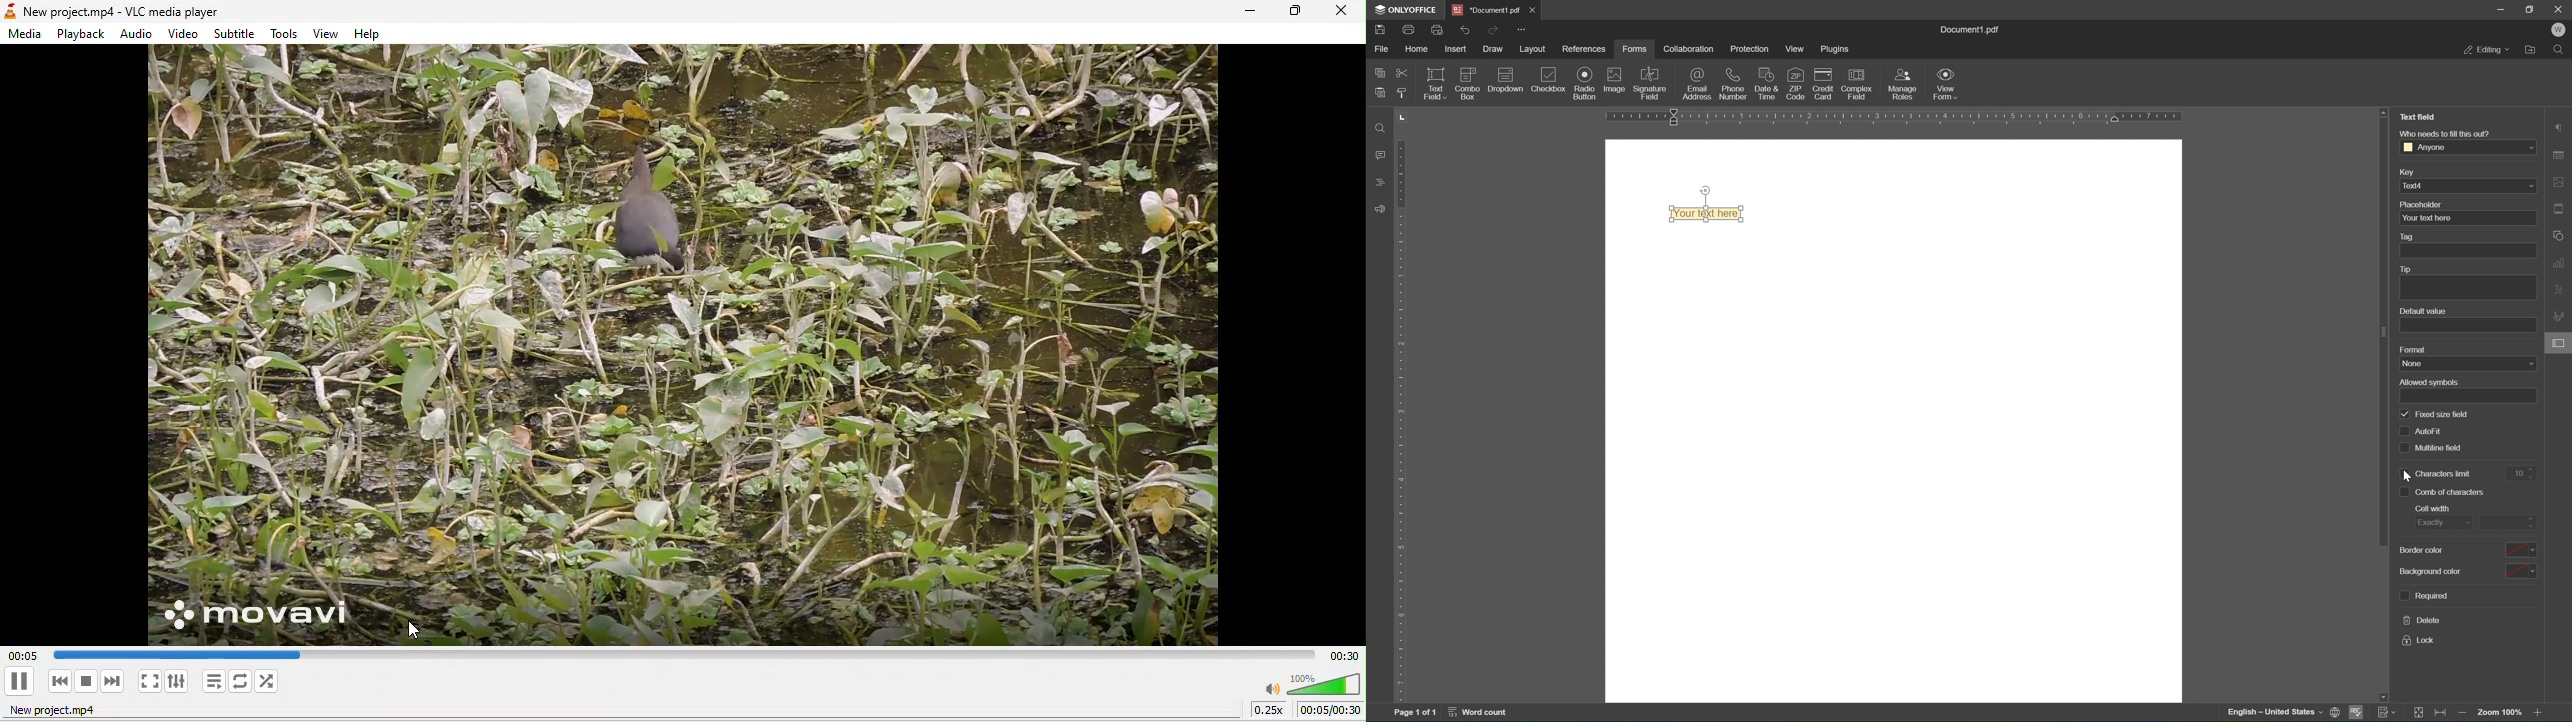  What do you see at coordinates (2562, 292) in the screenshot?
I see `text art settings` at bounding box center [2562, 292].